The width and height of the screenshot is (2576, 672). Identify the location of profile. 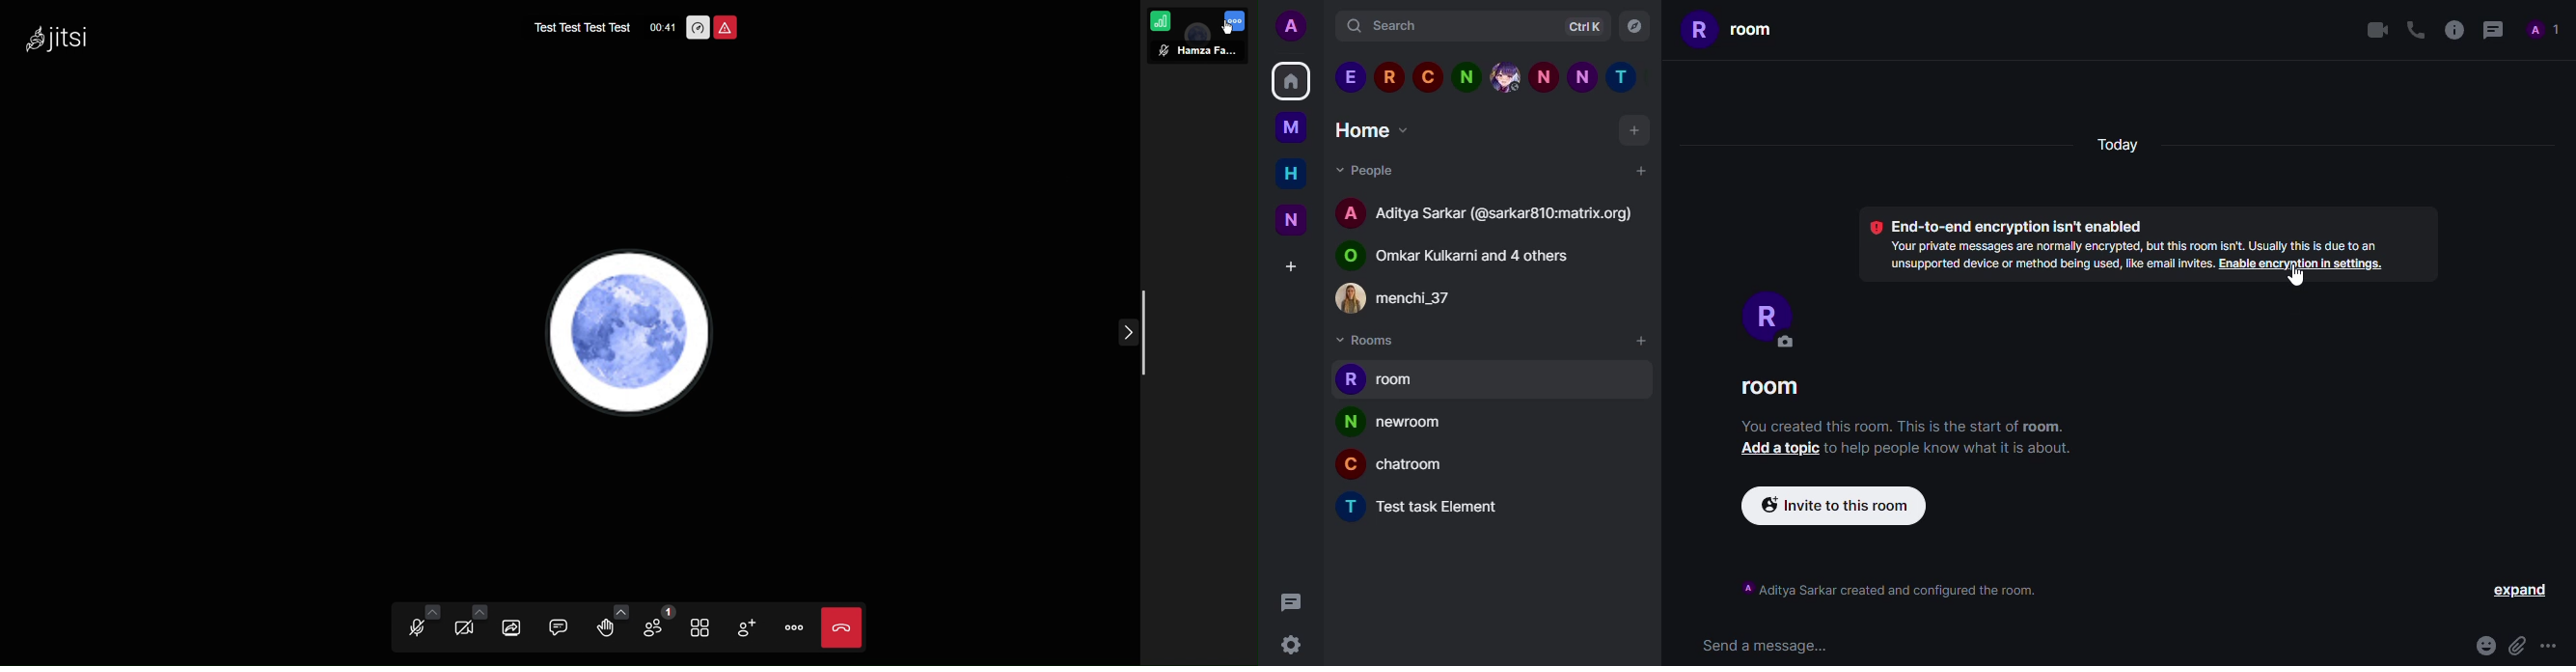
(1349, 422).